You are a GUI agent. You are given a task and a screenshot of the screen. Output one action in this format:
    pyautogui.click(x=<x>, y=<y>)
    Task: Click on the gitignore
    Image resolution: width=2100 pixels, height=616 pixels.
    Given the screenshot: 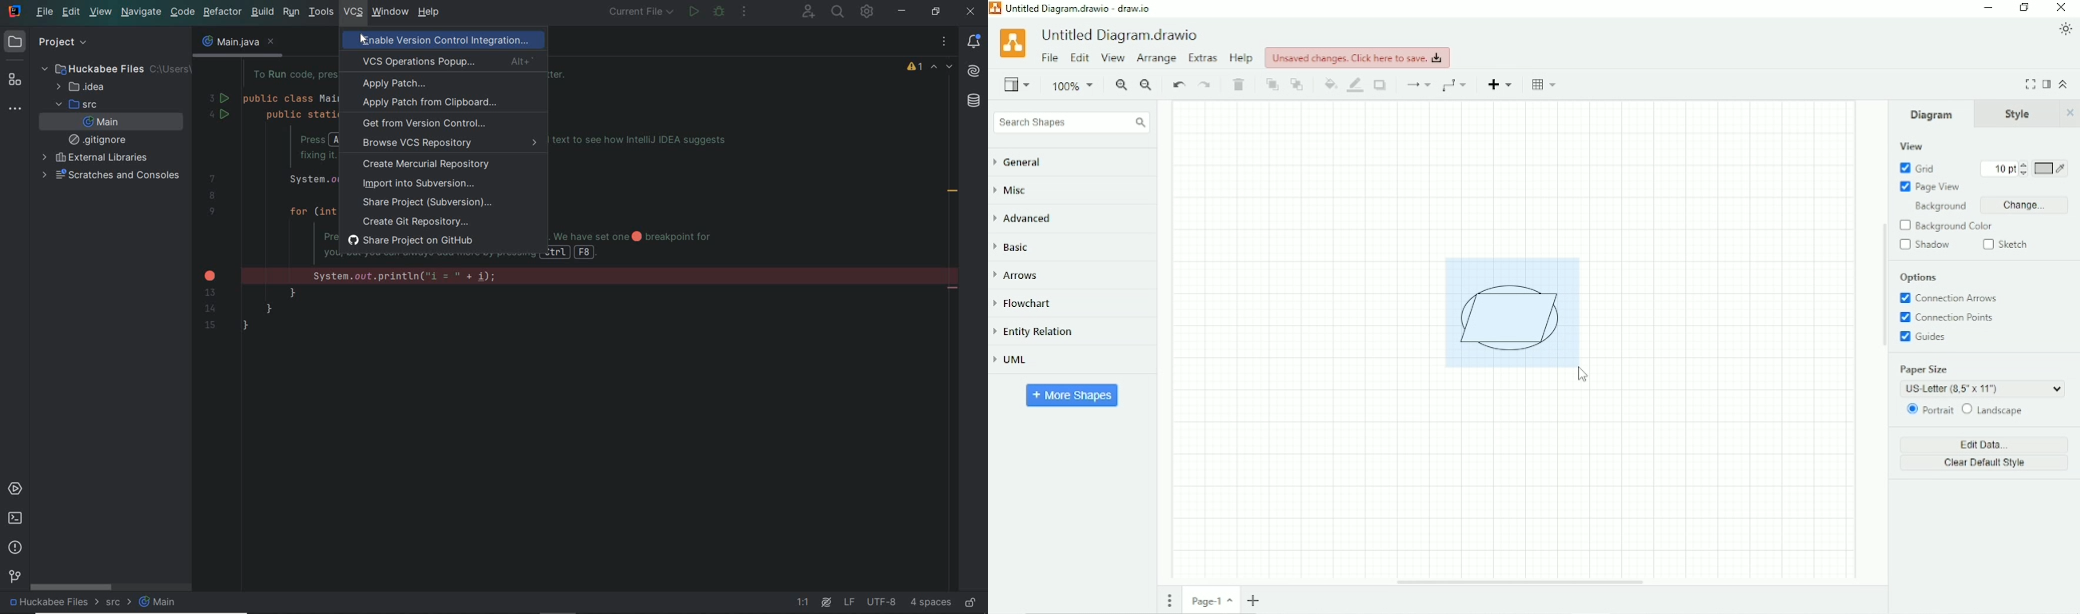 What is the action you would take?
    pyautogui.click(x=100, y=139)
    